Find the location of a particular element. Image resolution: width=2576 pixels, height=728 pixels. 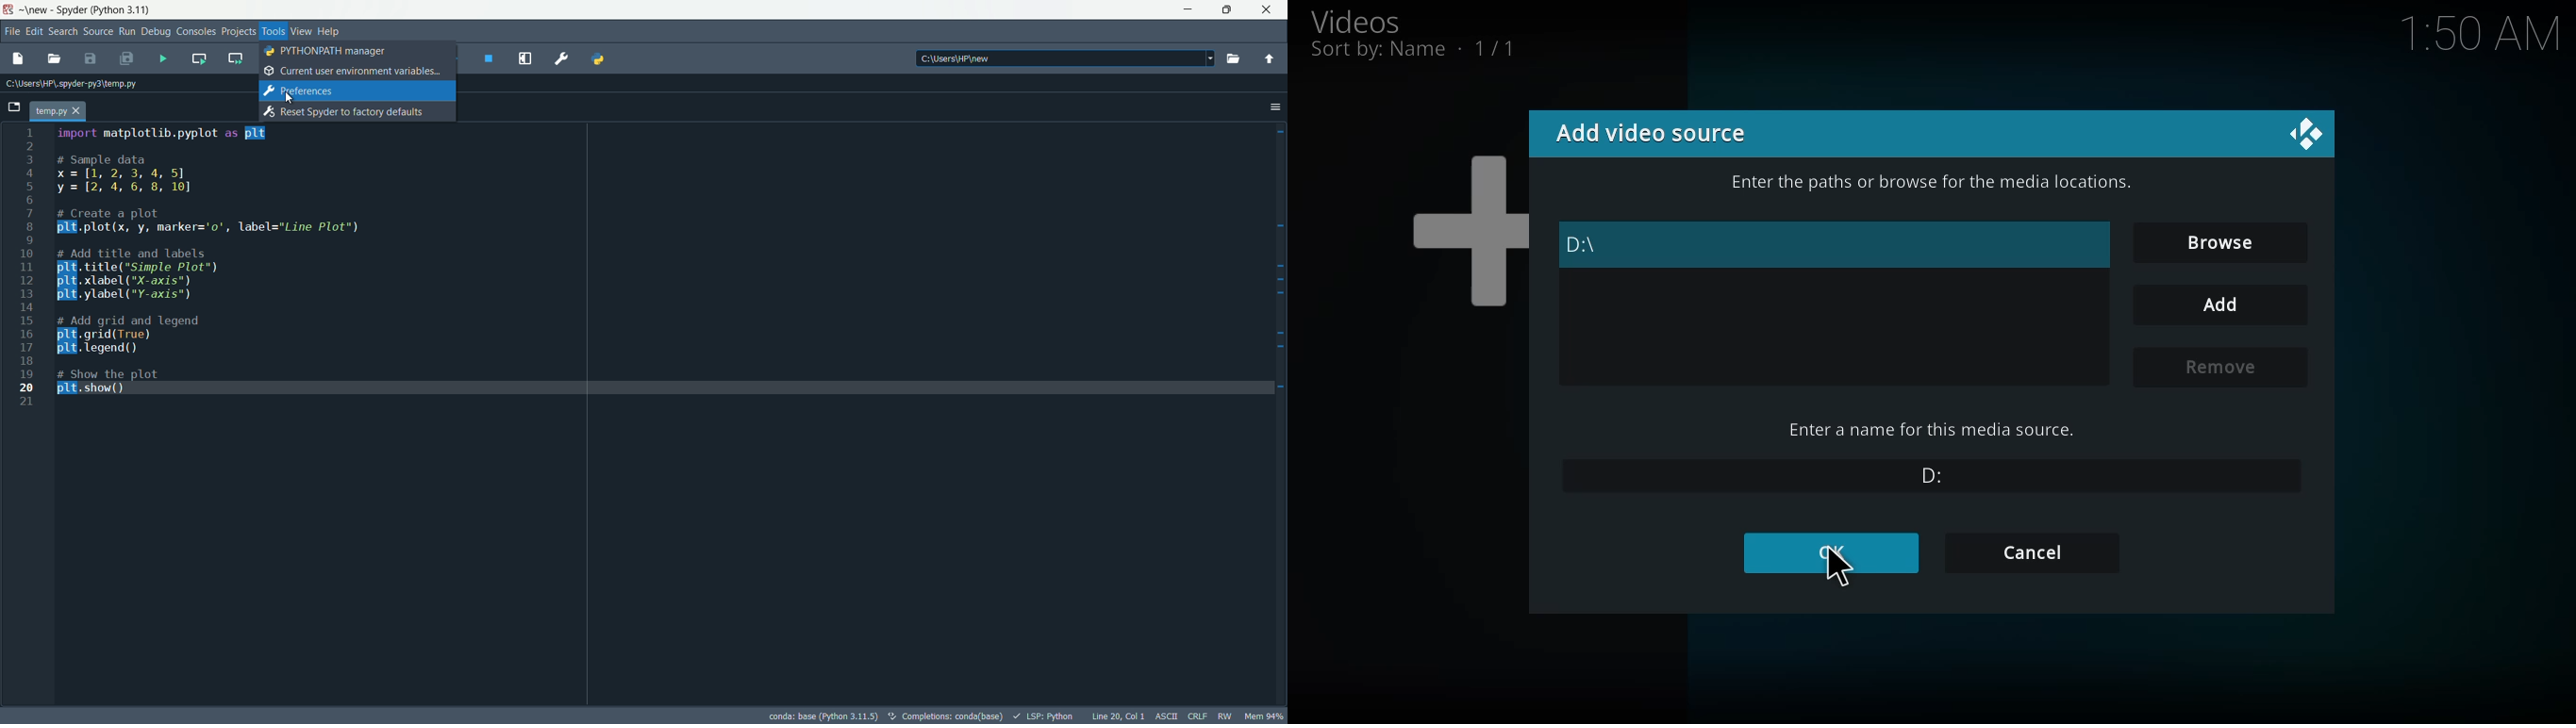

save all files is located at coordinates (125, 59).